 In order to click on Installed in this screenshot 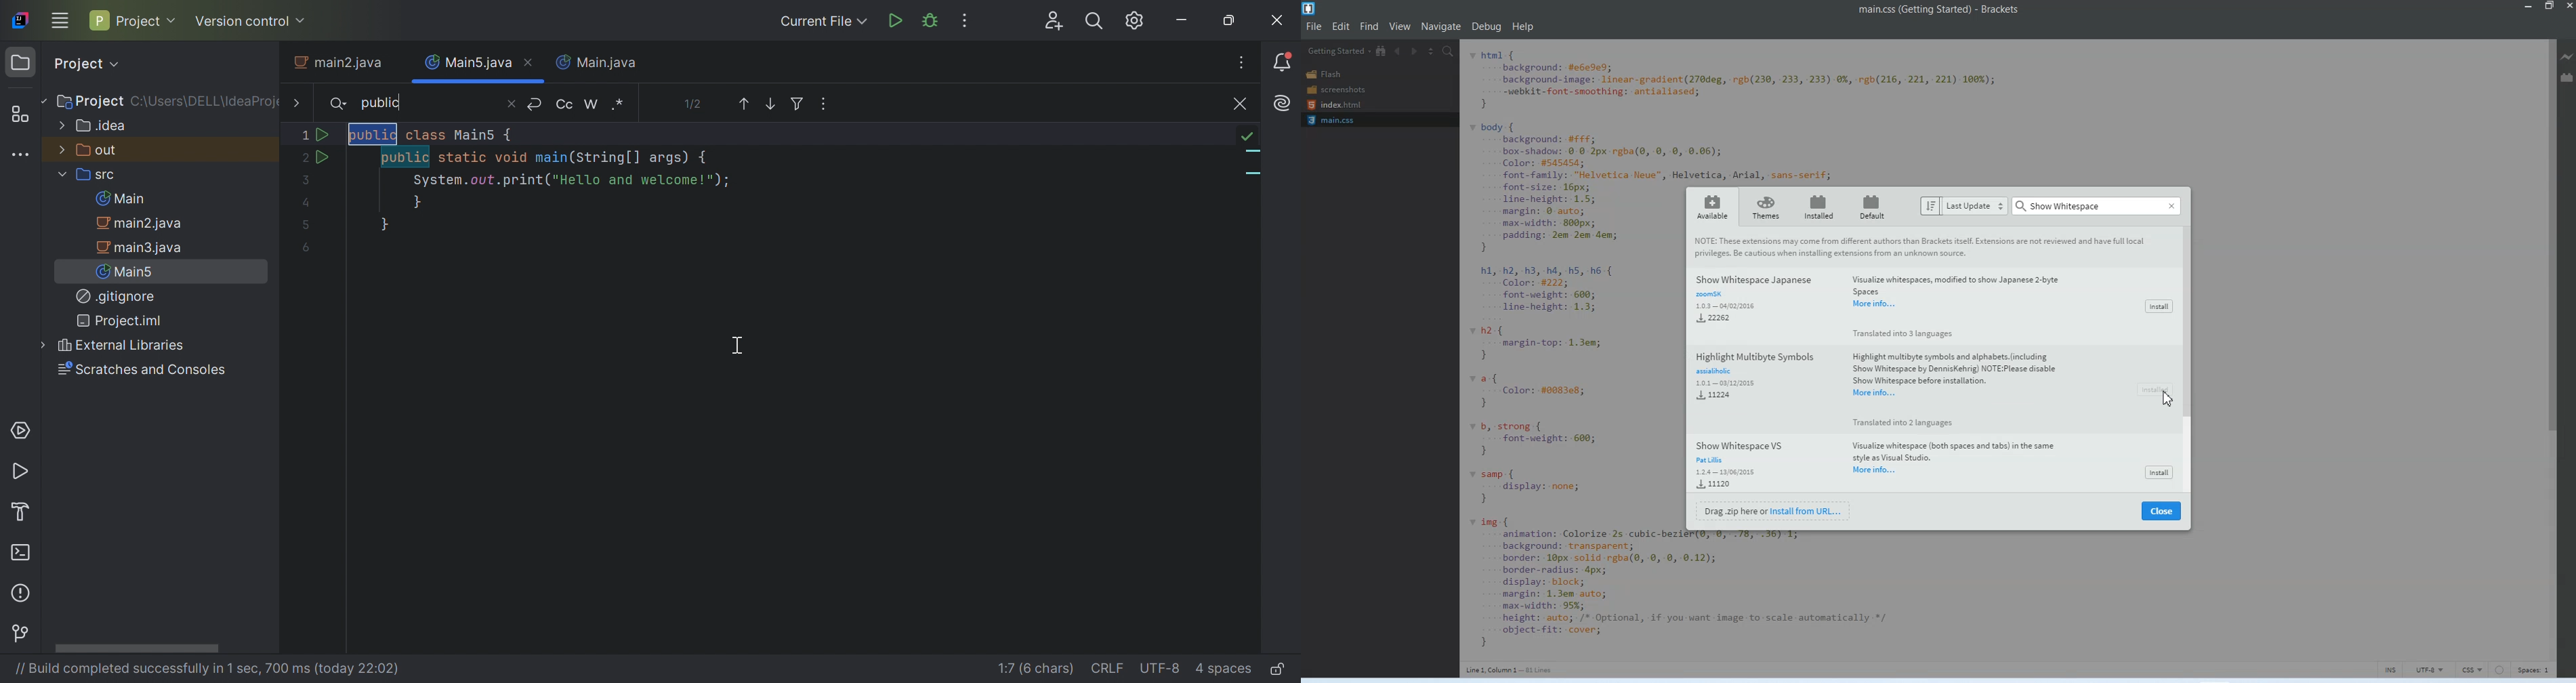, I will do `click(2155, 383)`.